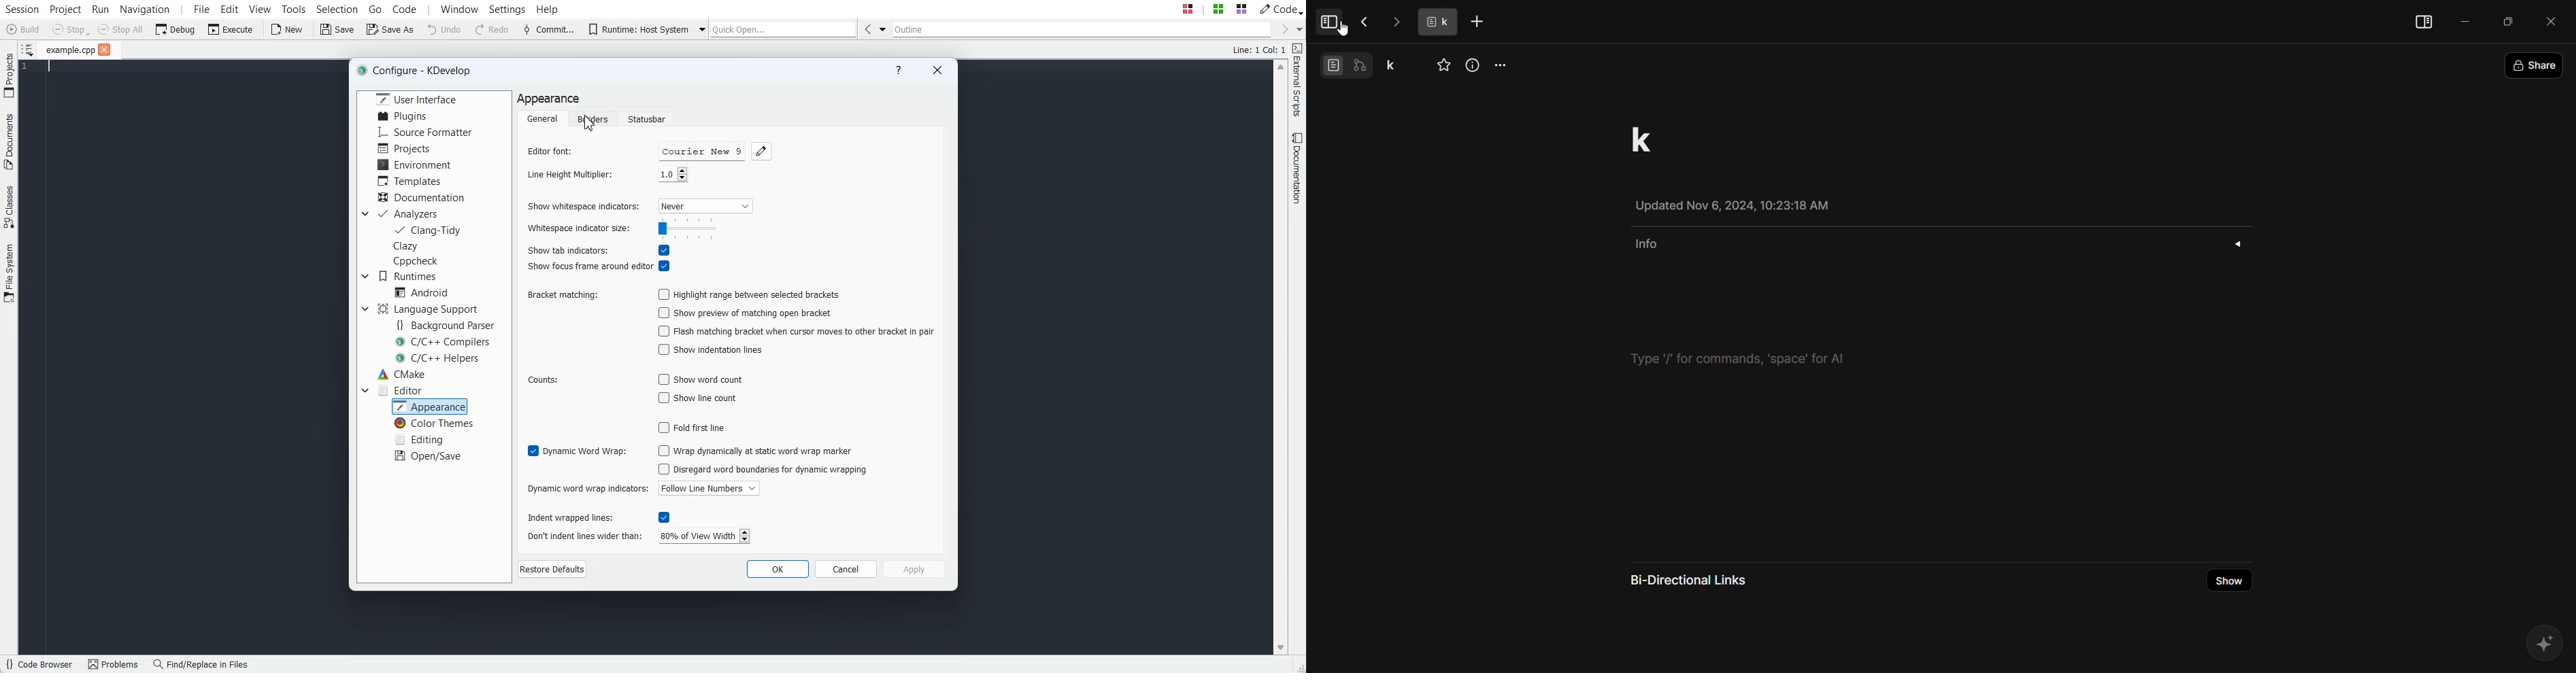 Image resolution: width=2576 pixels, height=700 pixels. Describe the element at coordinates (709, 488) in the screenshot. I see `Follow line numbers` at that location.